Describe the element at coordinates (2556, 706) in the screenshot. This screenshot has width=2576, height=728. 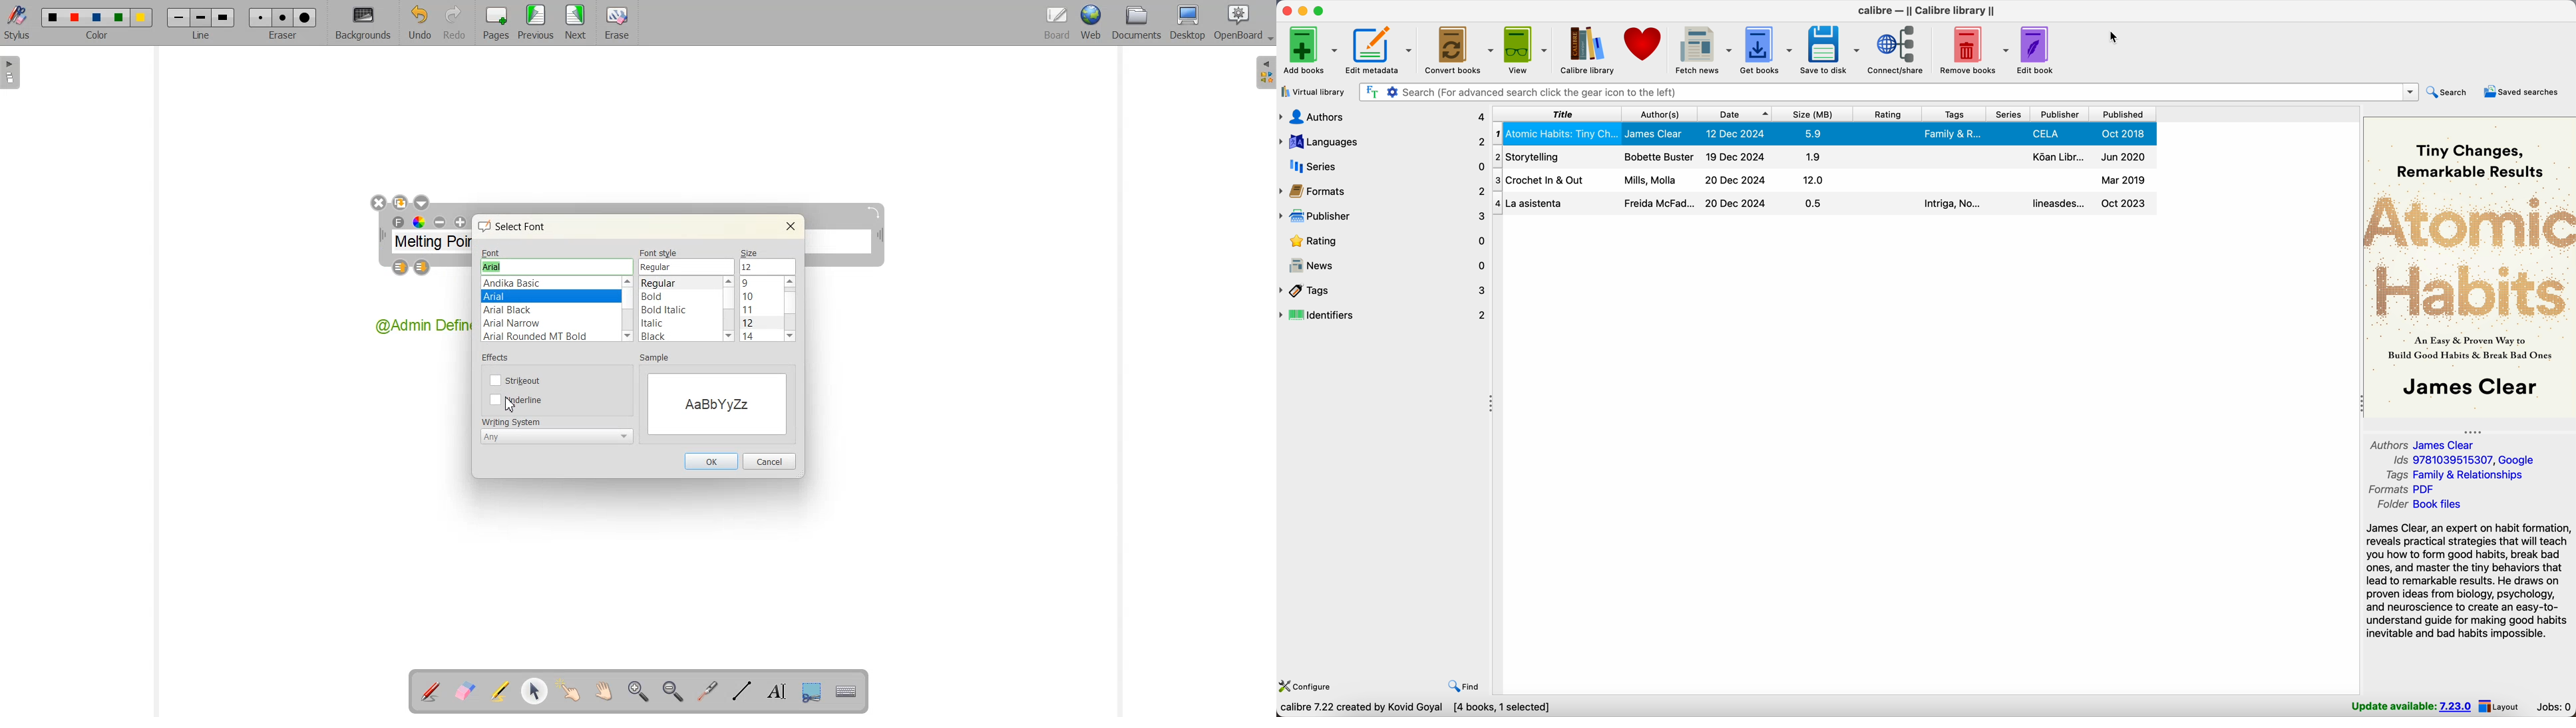
I see `Jobs: 0` at that location.